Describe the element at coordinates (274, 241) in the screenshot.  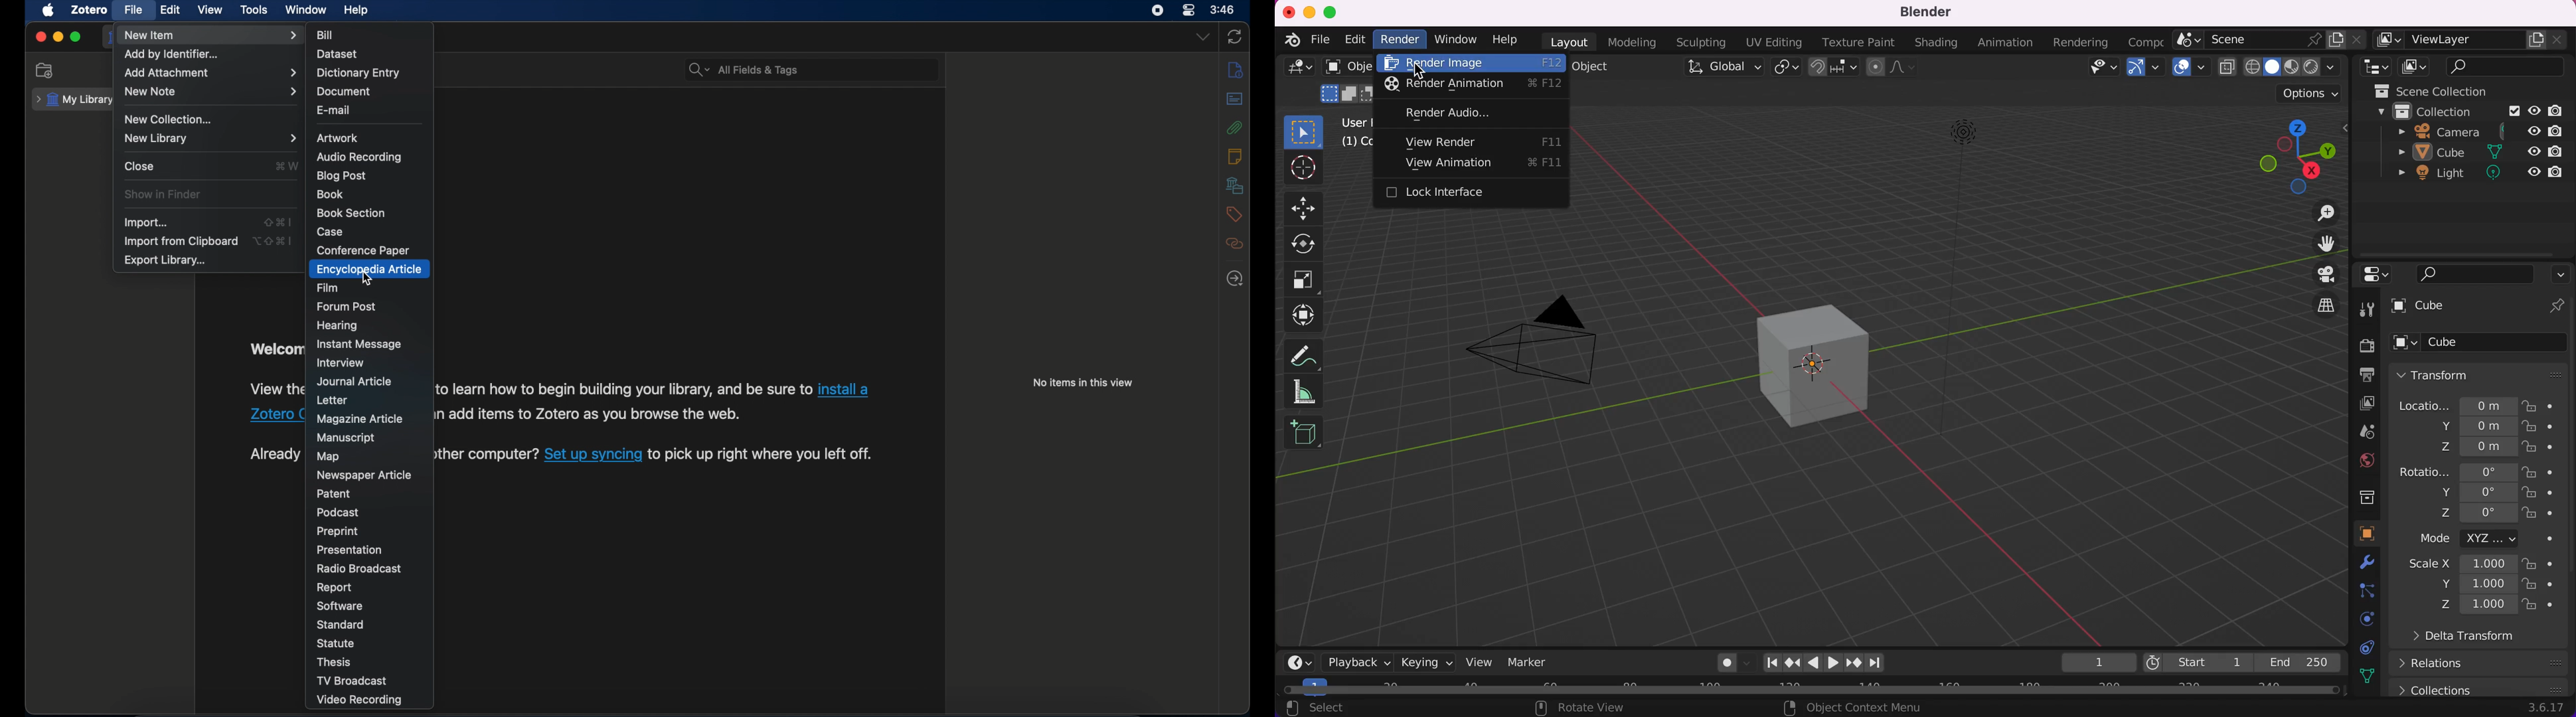
I see `shortcut` at that location.